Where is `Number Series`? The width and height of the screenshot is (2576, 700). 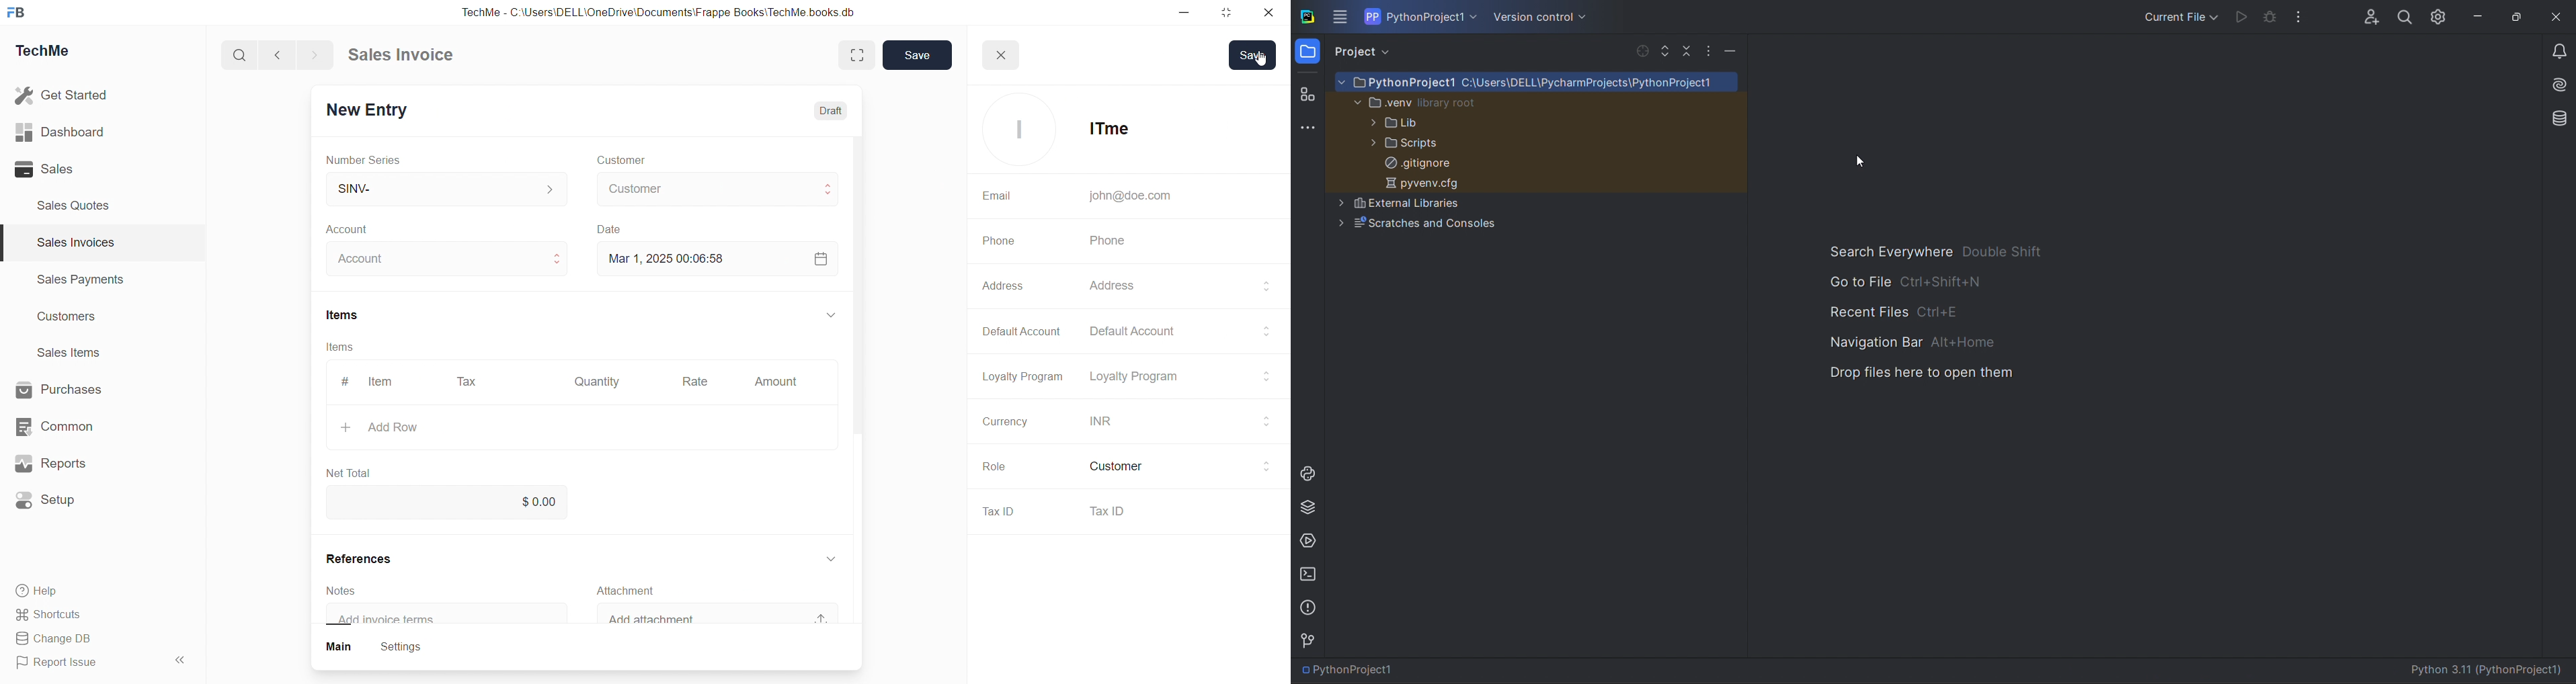
Number Series is located at coordinates (370, 161).